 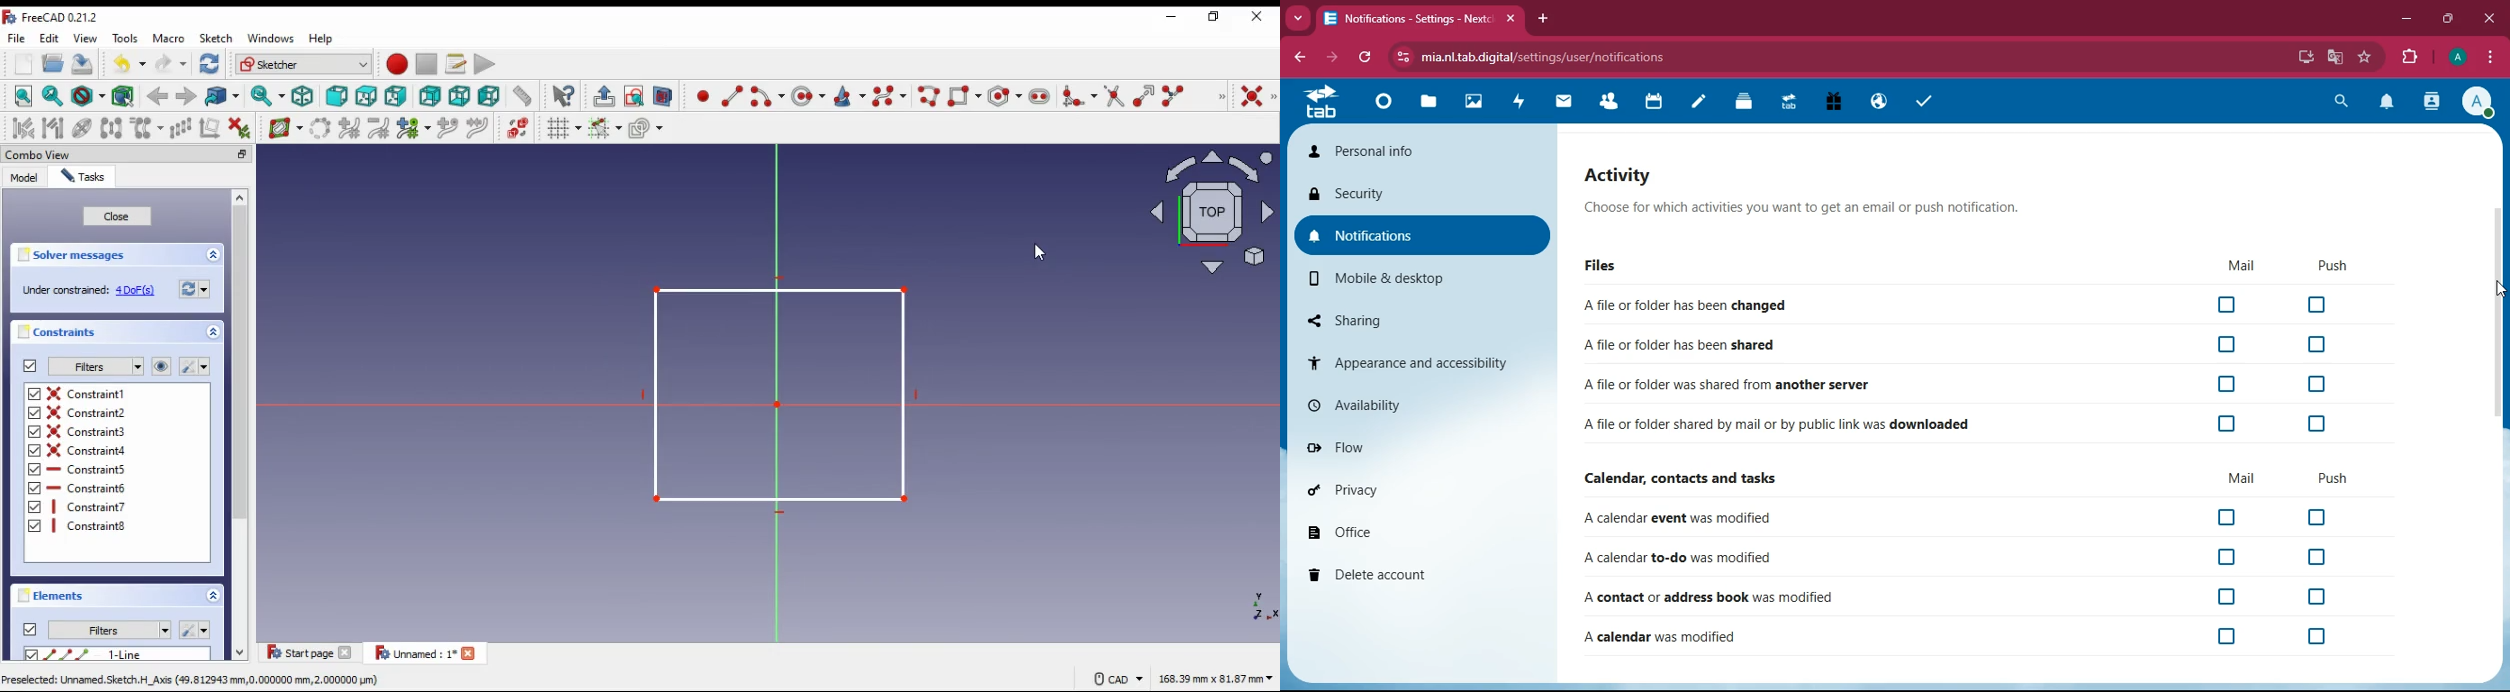 I want to click on A file or folder shared by mail or by public link was downloaded, so click(x=1960, y=422).